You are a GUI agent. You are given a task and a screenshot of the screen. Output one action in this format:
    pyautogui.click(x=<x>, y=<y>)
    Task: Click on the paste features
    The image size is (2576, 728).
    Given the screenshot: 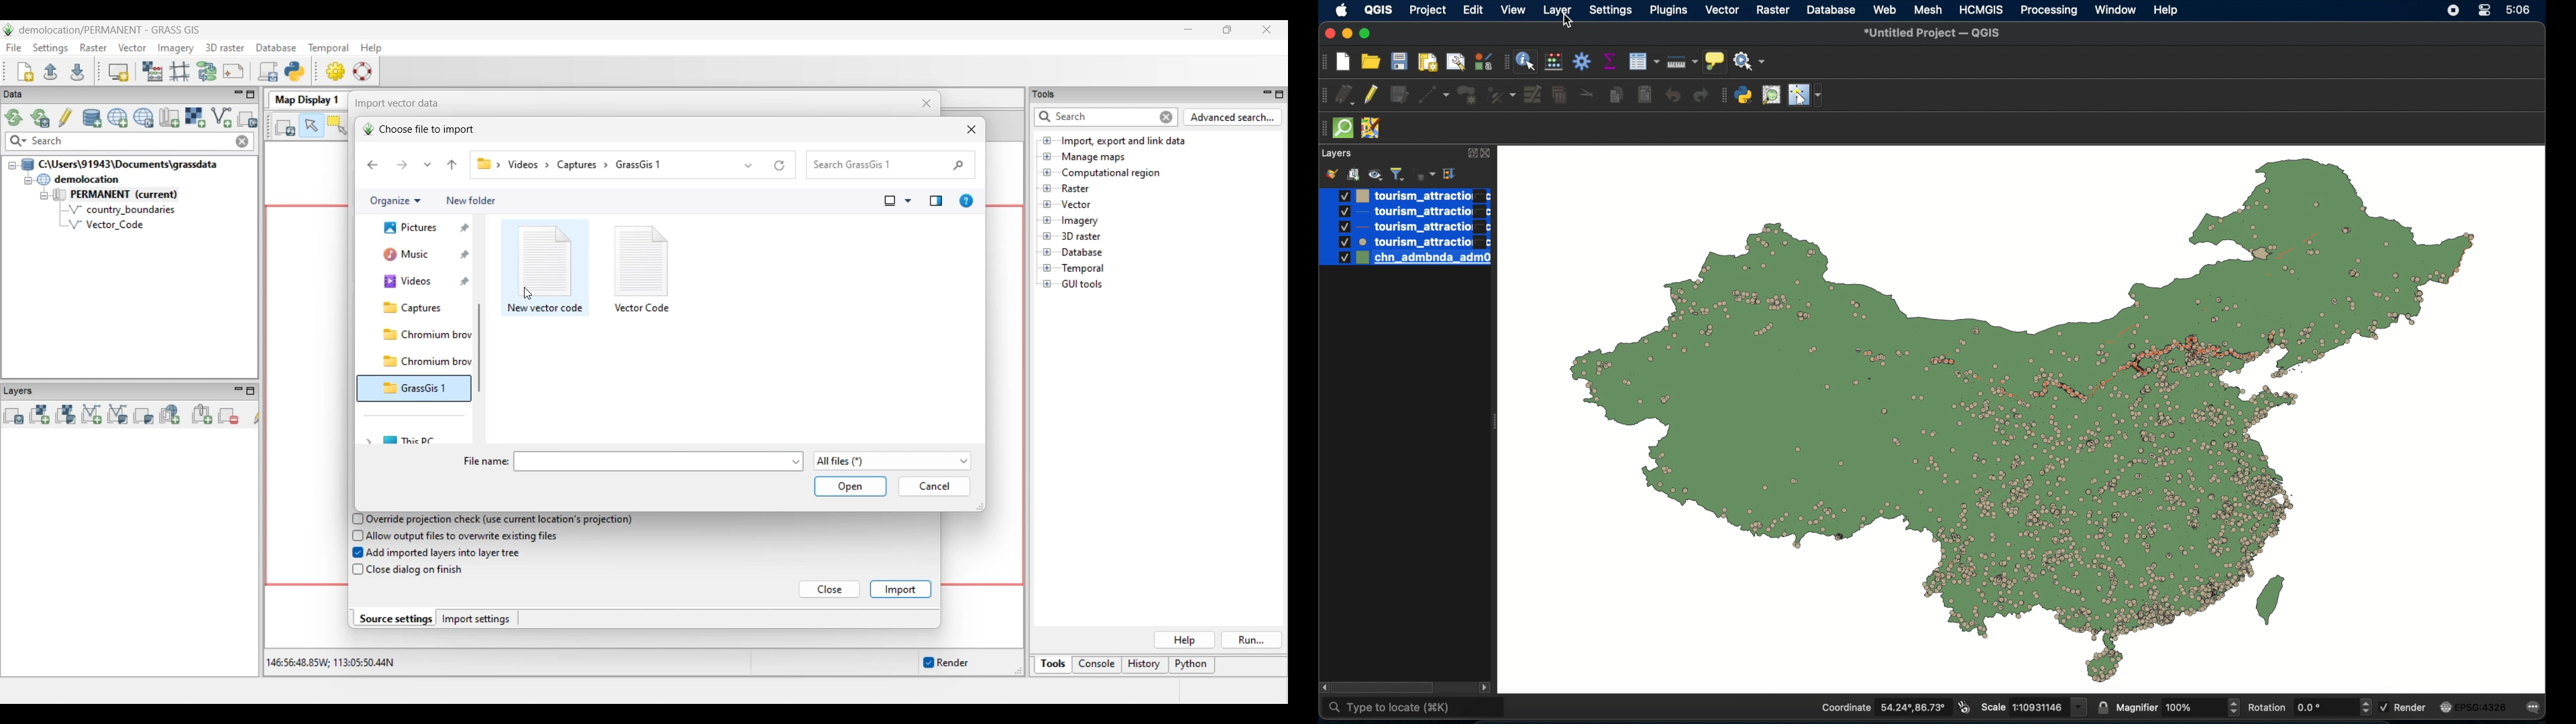 What is the action you would take?
    pyautogui.click(x=1646, y=95)
    